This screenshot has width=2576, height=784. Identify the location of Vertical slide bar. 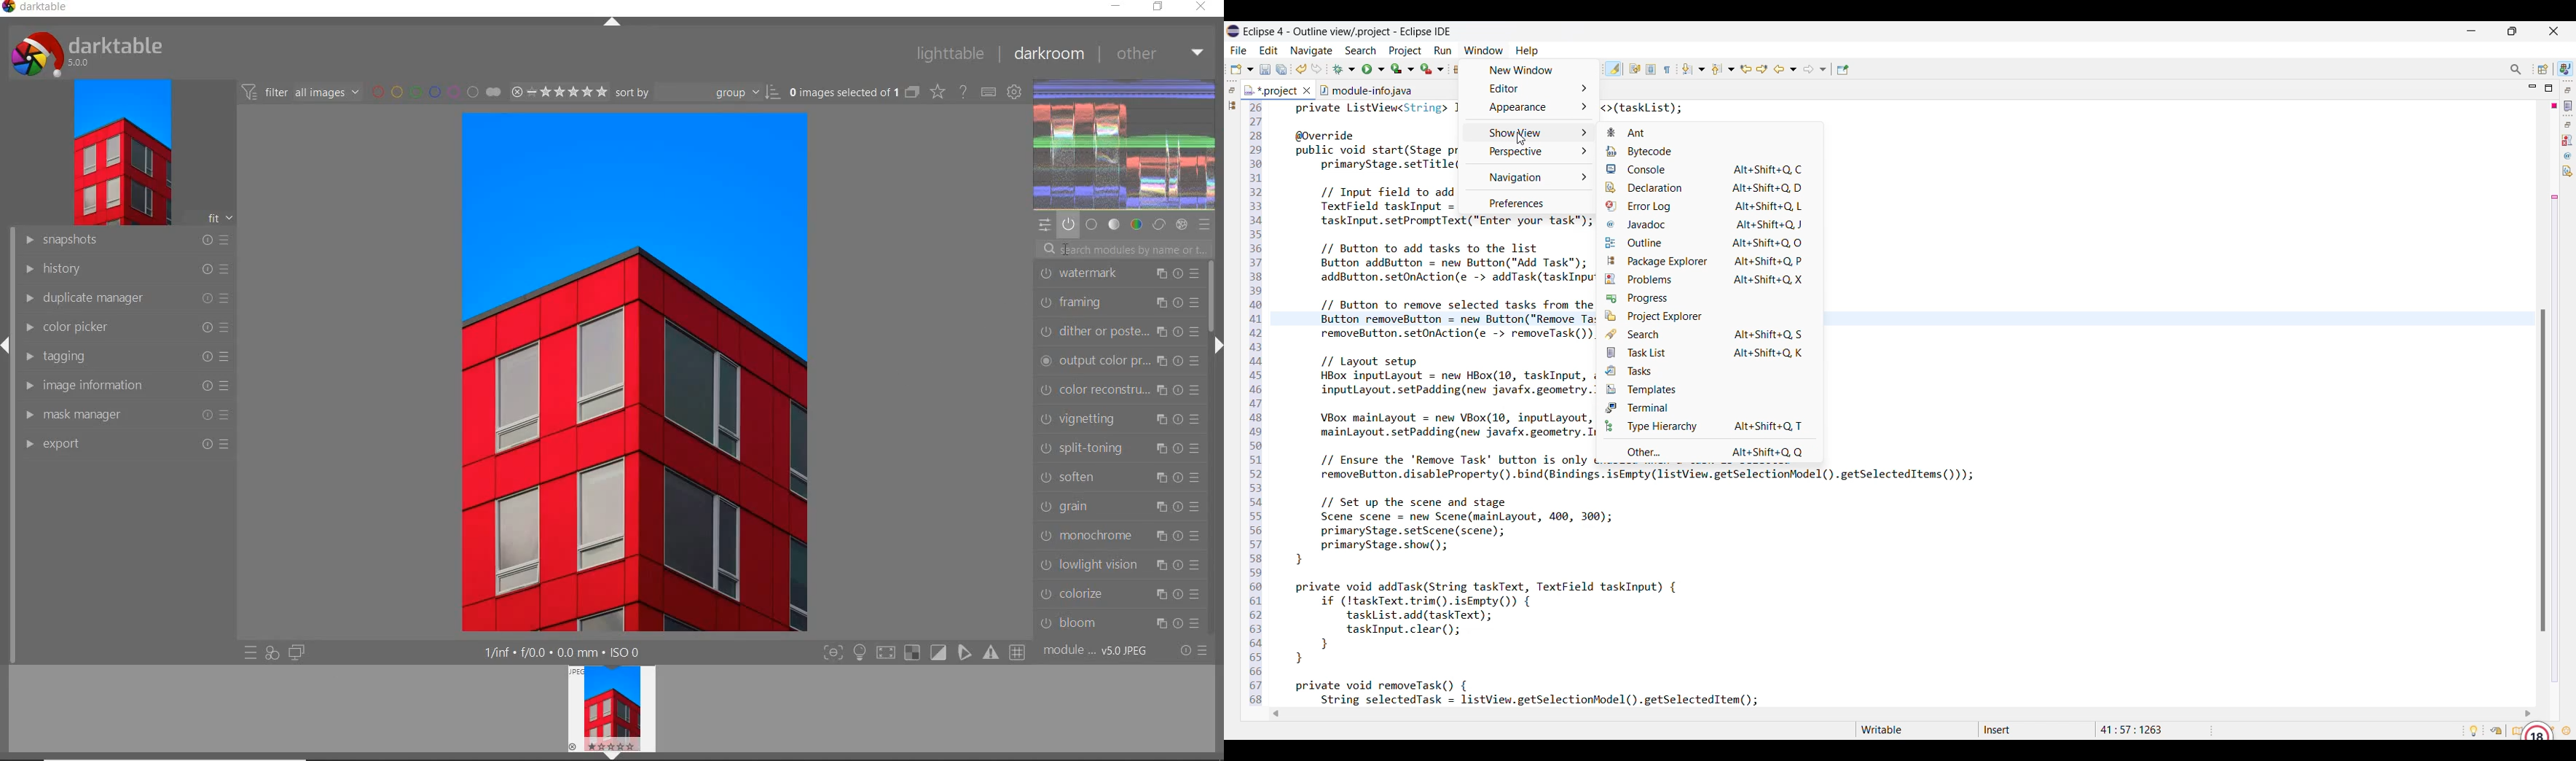
(2543, 470).